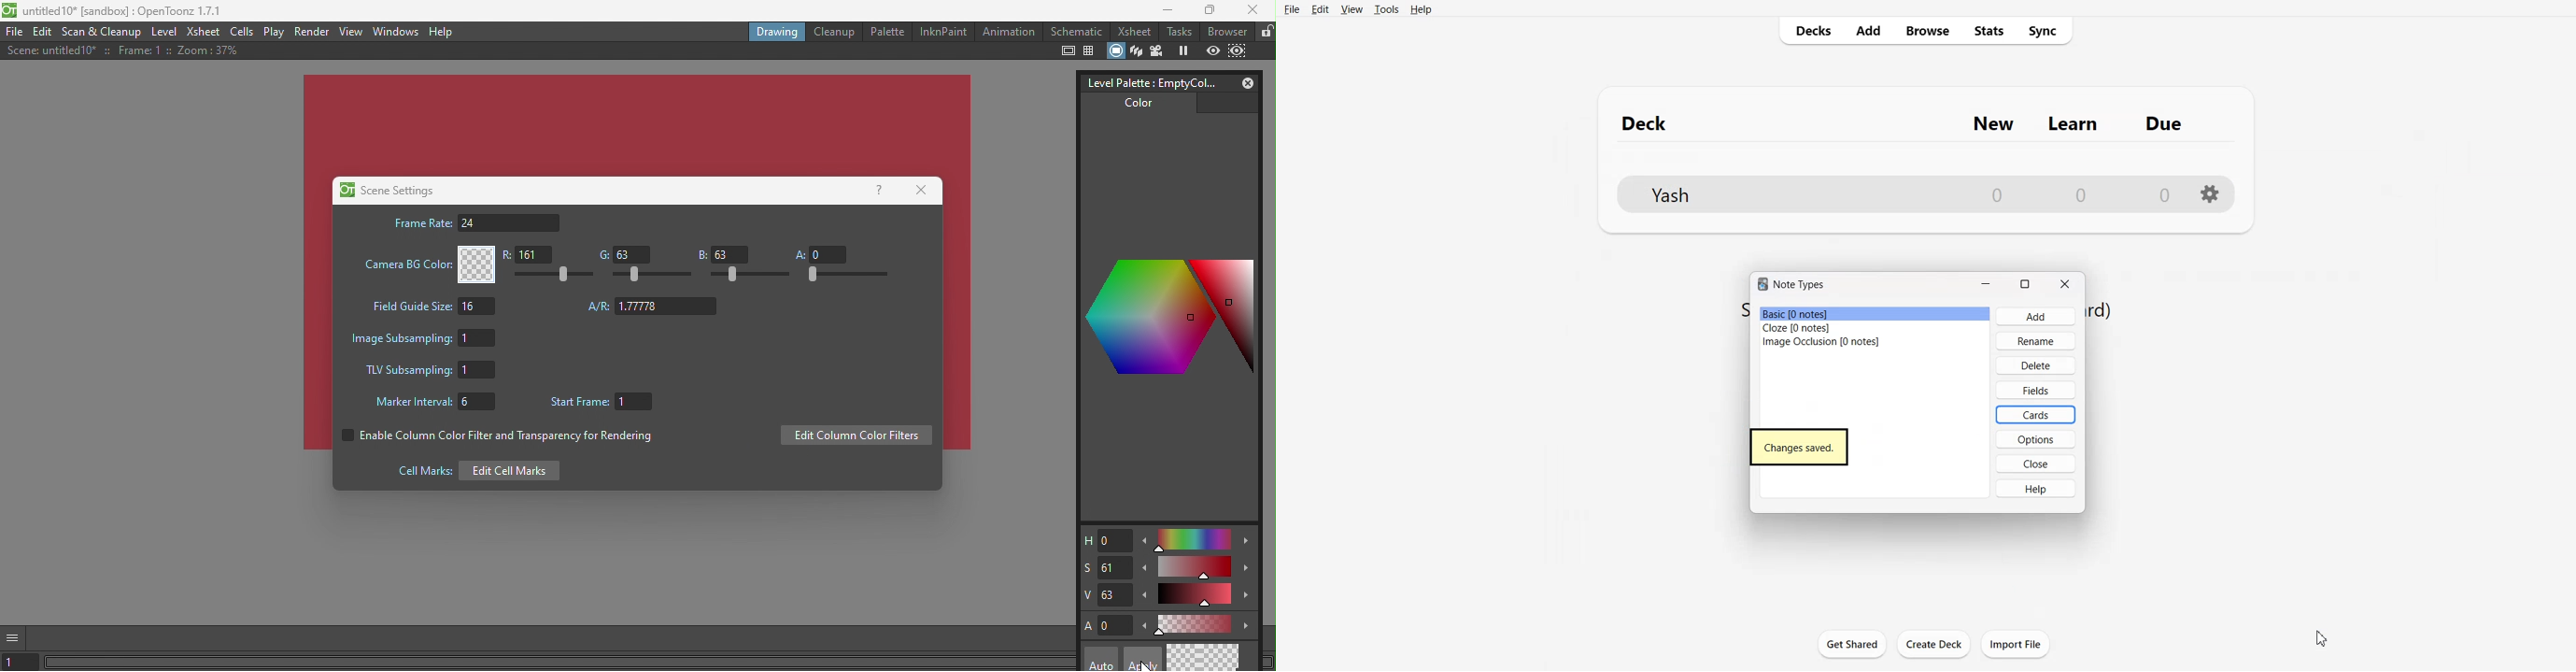  Describe the element at coordinates (2035, 317) in the screenshot. I see `Add` at that location.